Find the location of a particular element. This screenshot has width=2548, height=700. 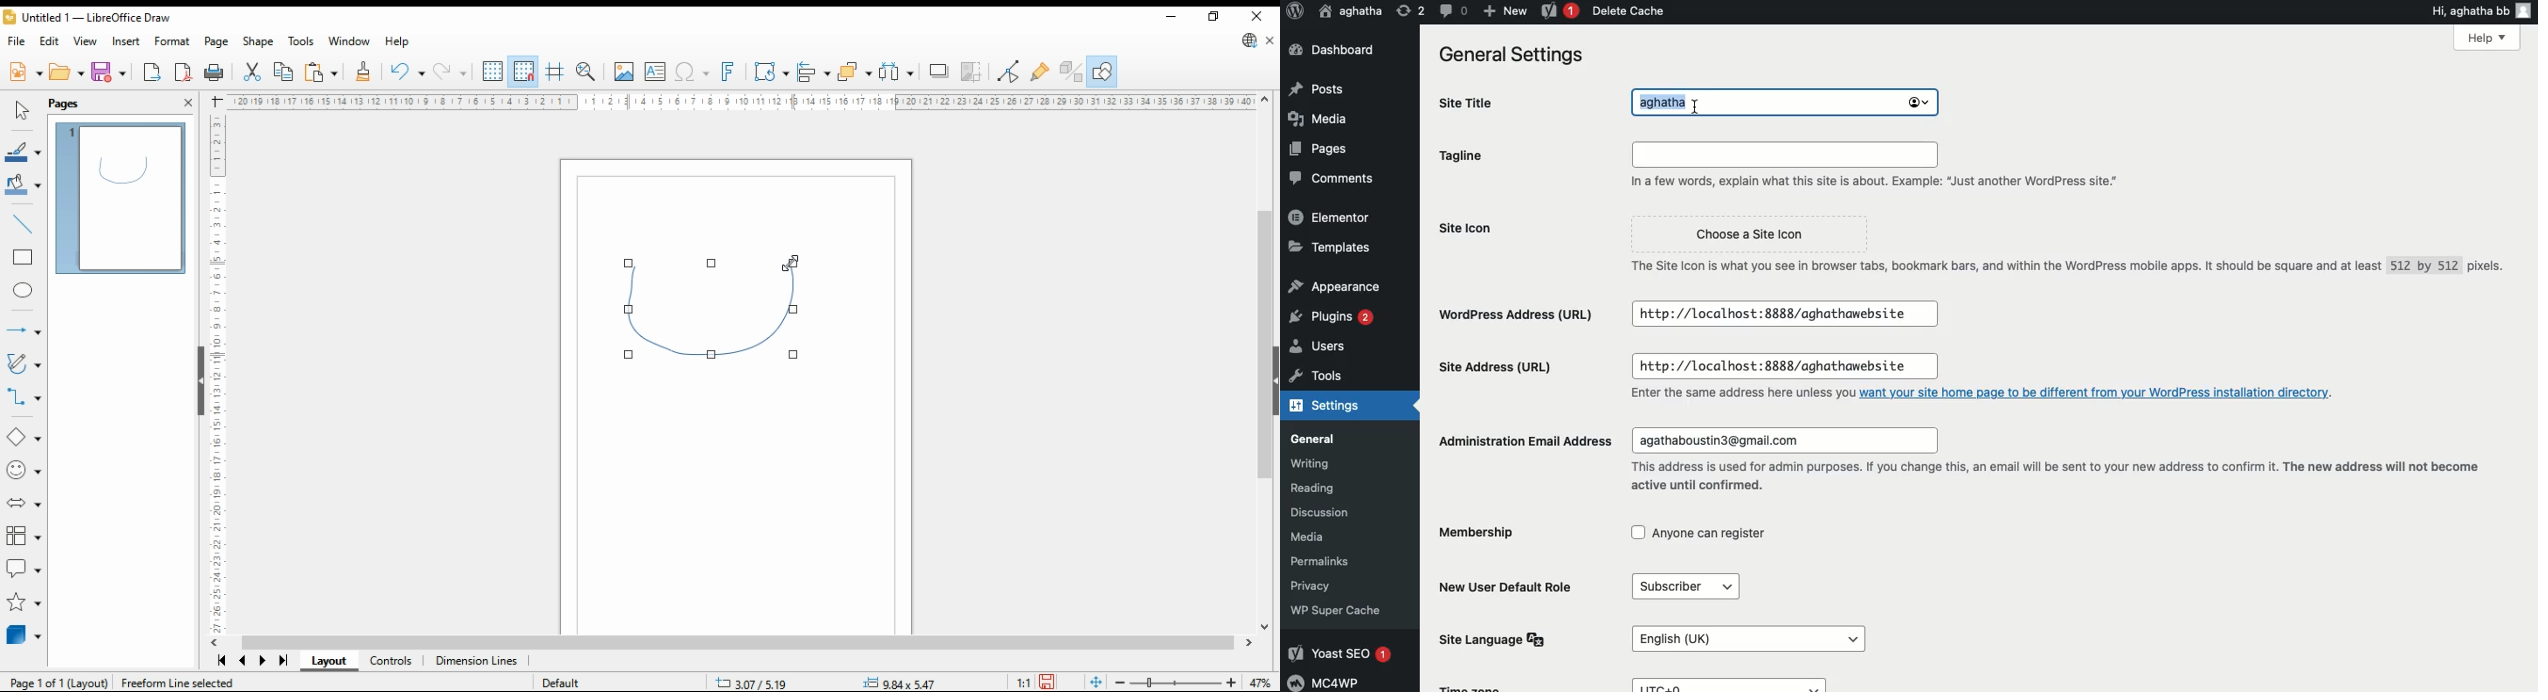

want your site home page to be different from your WordPress installation directory. is located at coordinates (2101, 393).